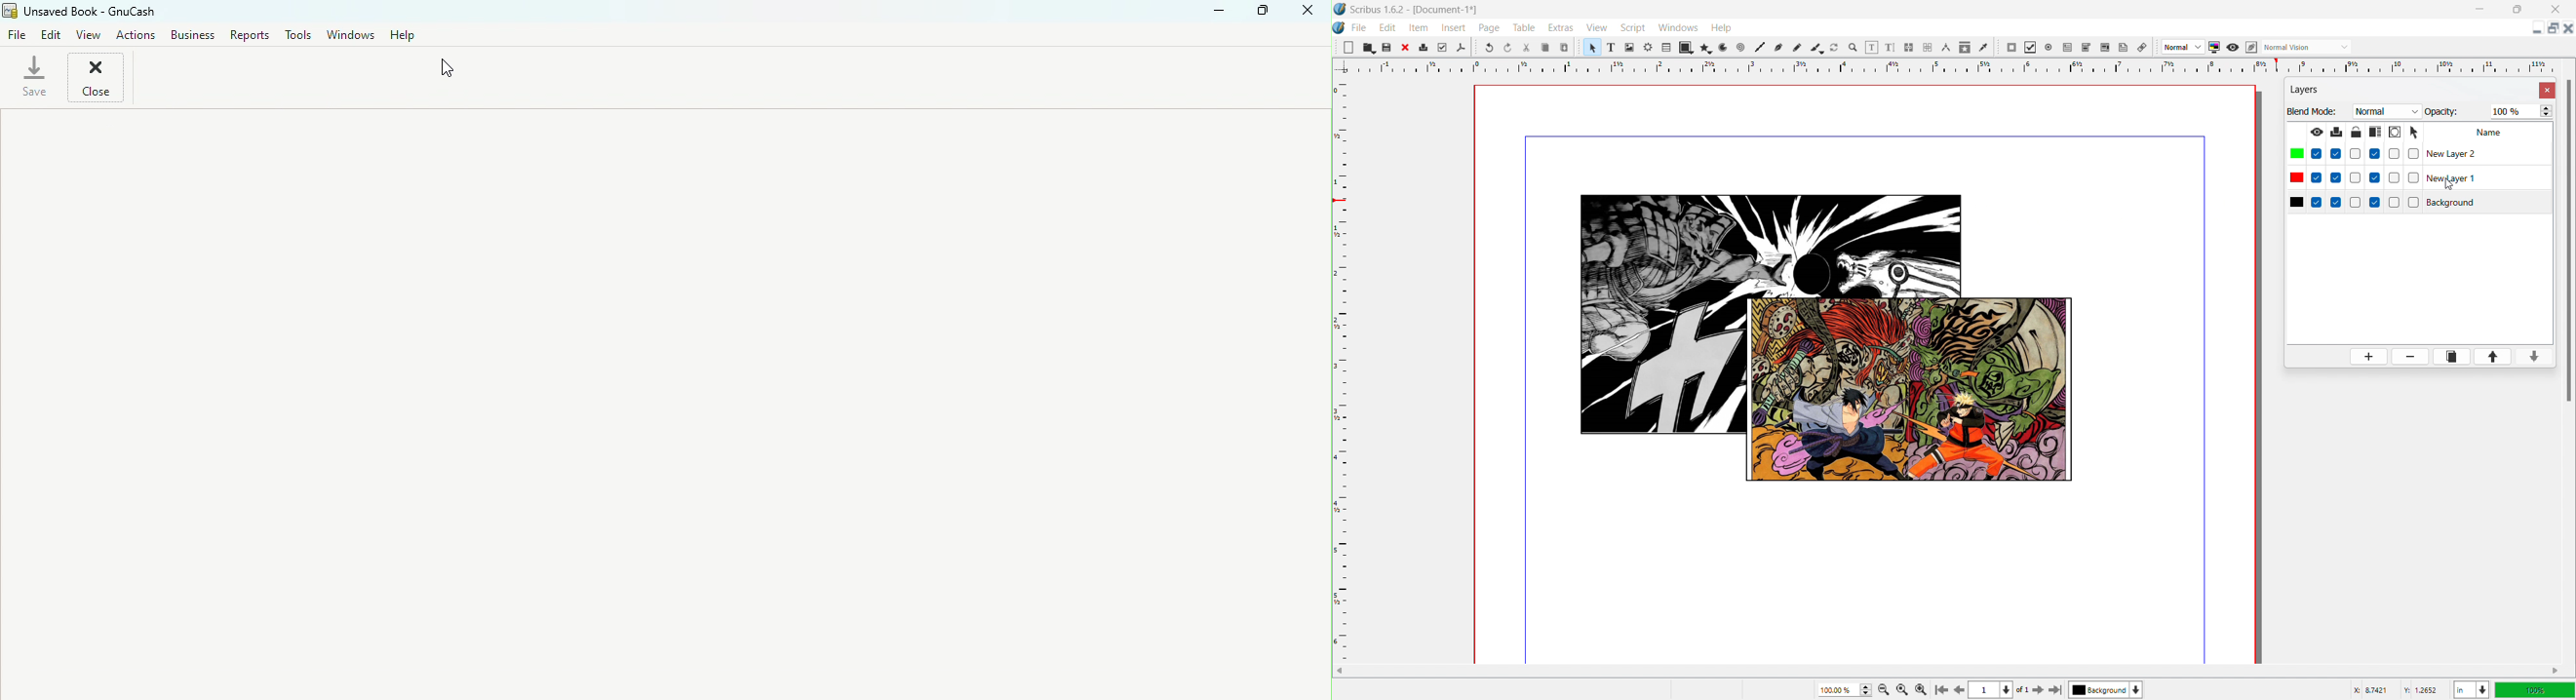 This screenshot has height=700, width=2576. Describe the element at coordinates (1909, 47) in the screenshot. I see `link text frames` at that location.